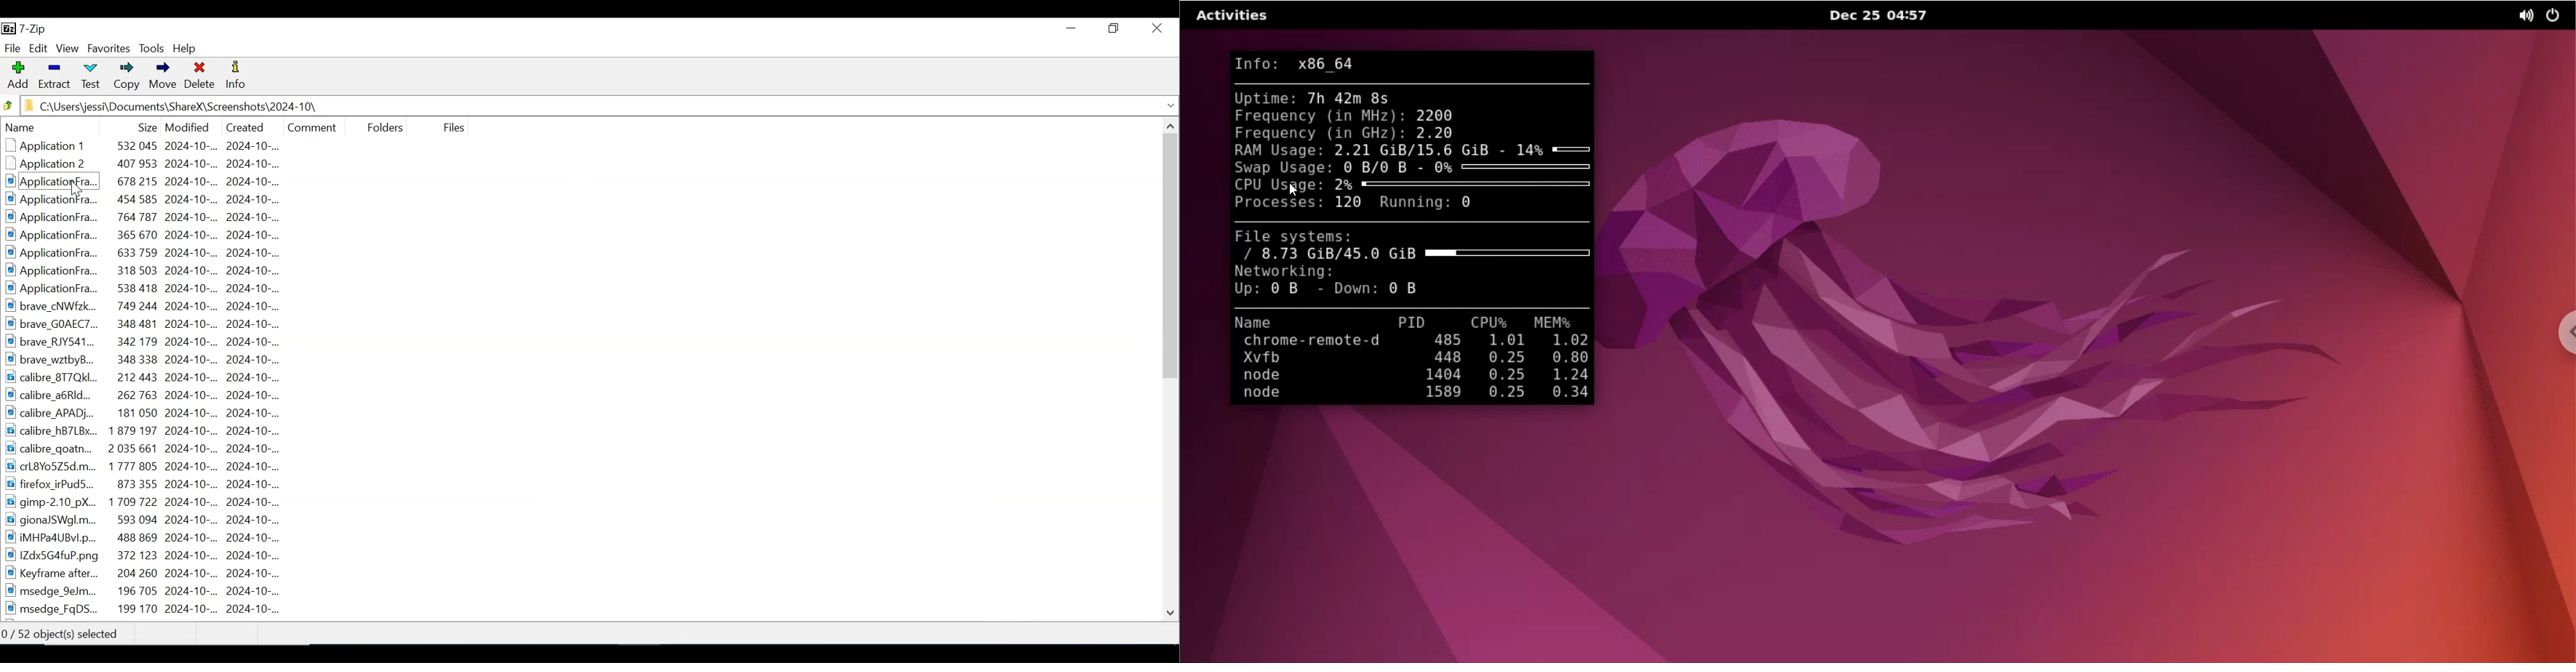 The width and height of the screenshot is (2576, 672). Describe the element at coordinates (154, 378) in the screenshot. I see ` calibre_8T7QKI... 212443 2024-10-... 2024-10-...` at that location.